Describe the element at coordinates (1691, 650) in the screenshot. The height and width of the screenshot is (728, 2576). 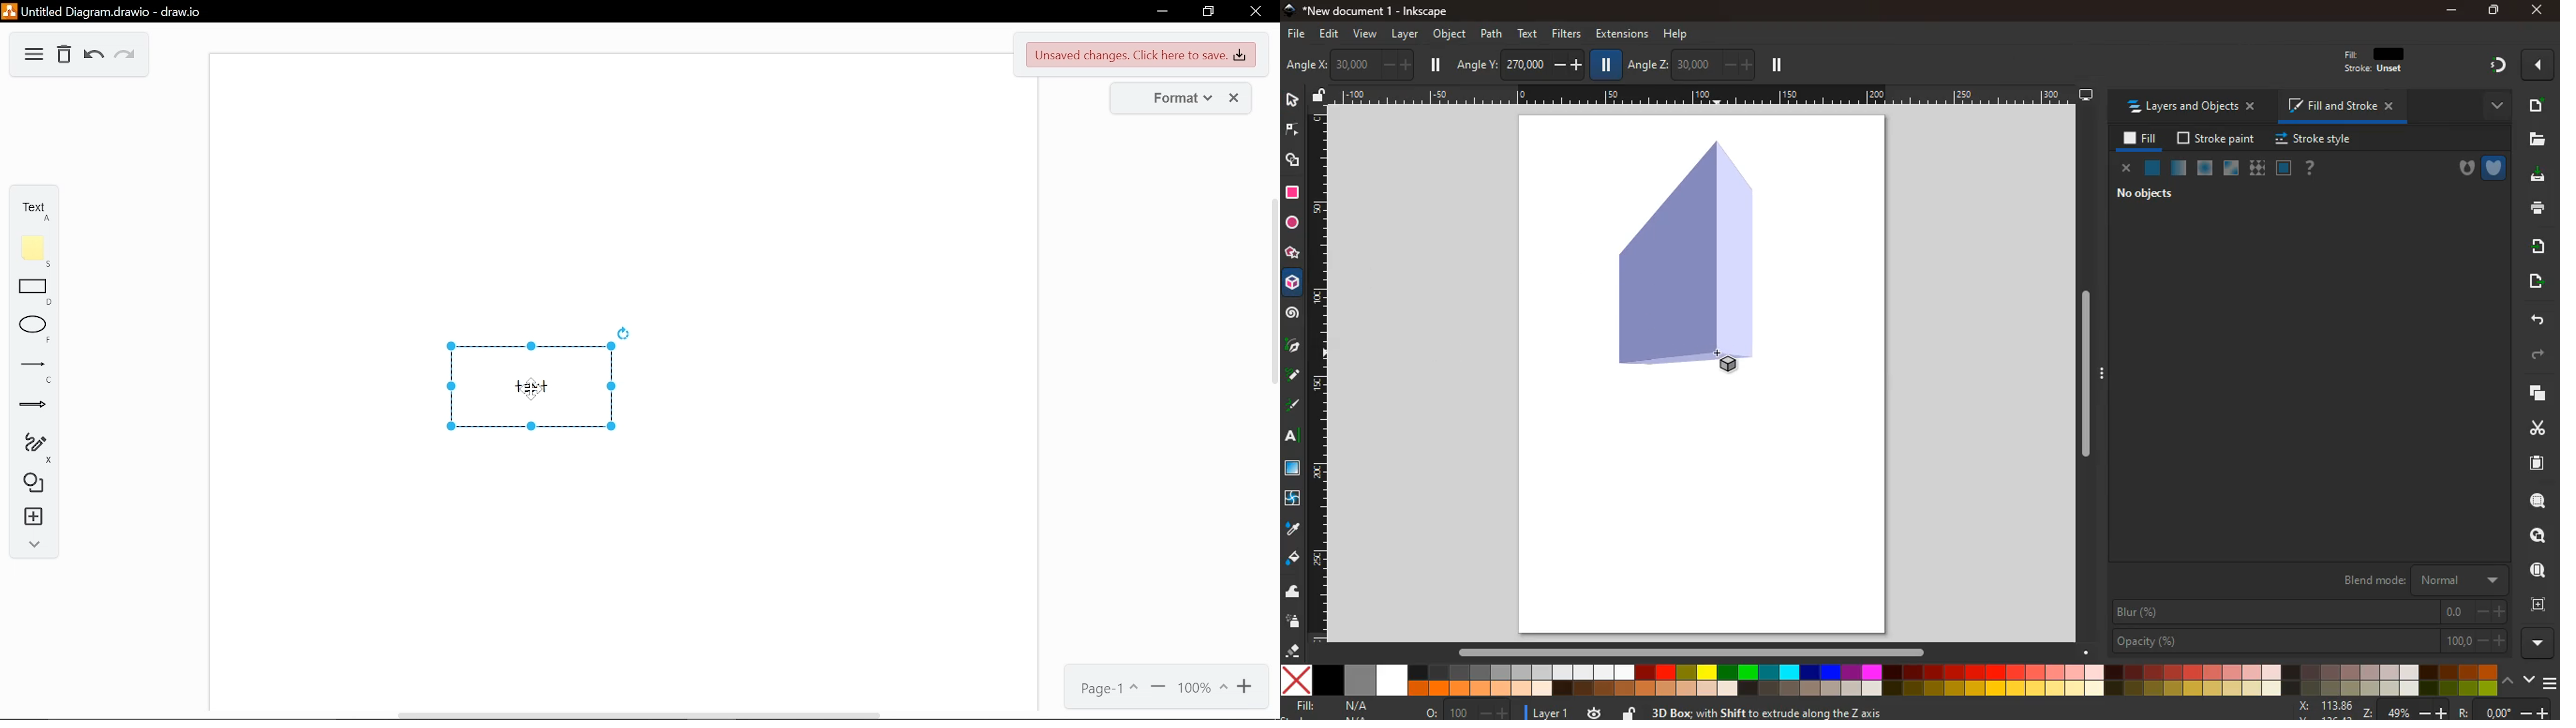
I see `Scrollbar` at that location.